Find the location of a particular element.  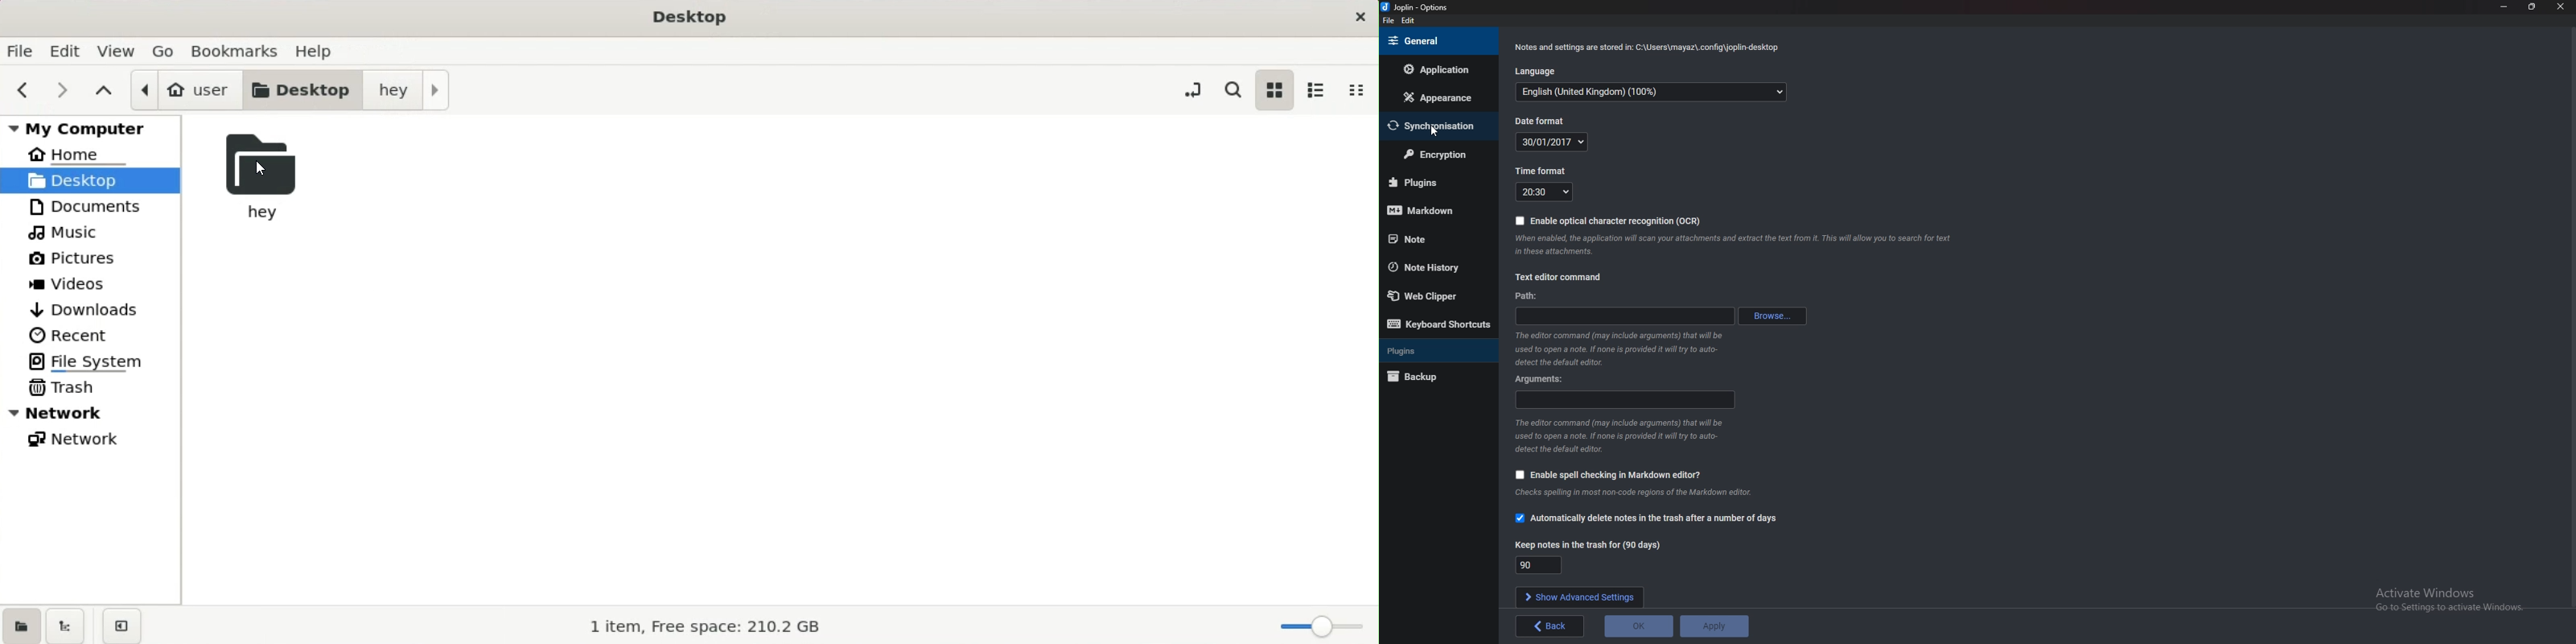

Keyboard shortcuts is located at coordinates (1441, 324).